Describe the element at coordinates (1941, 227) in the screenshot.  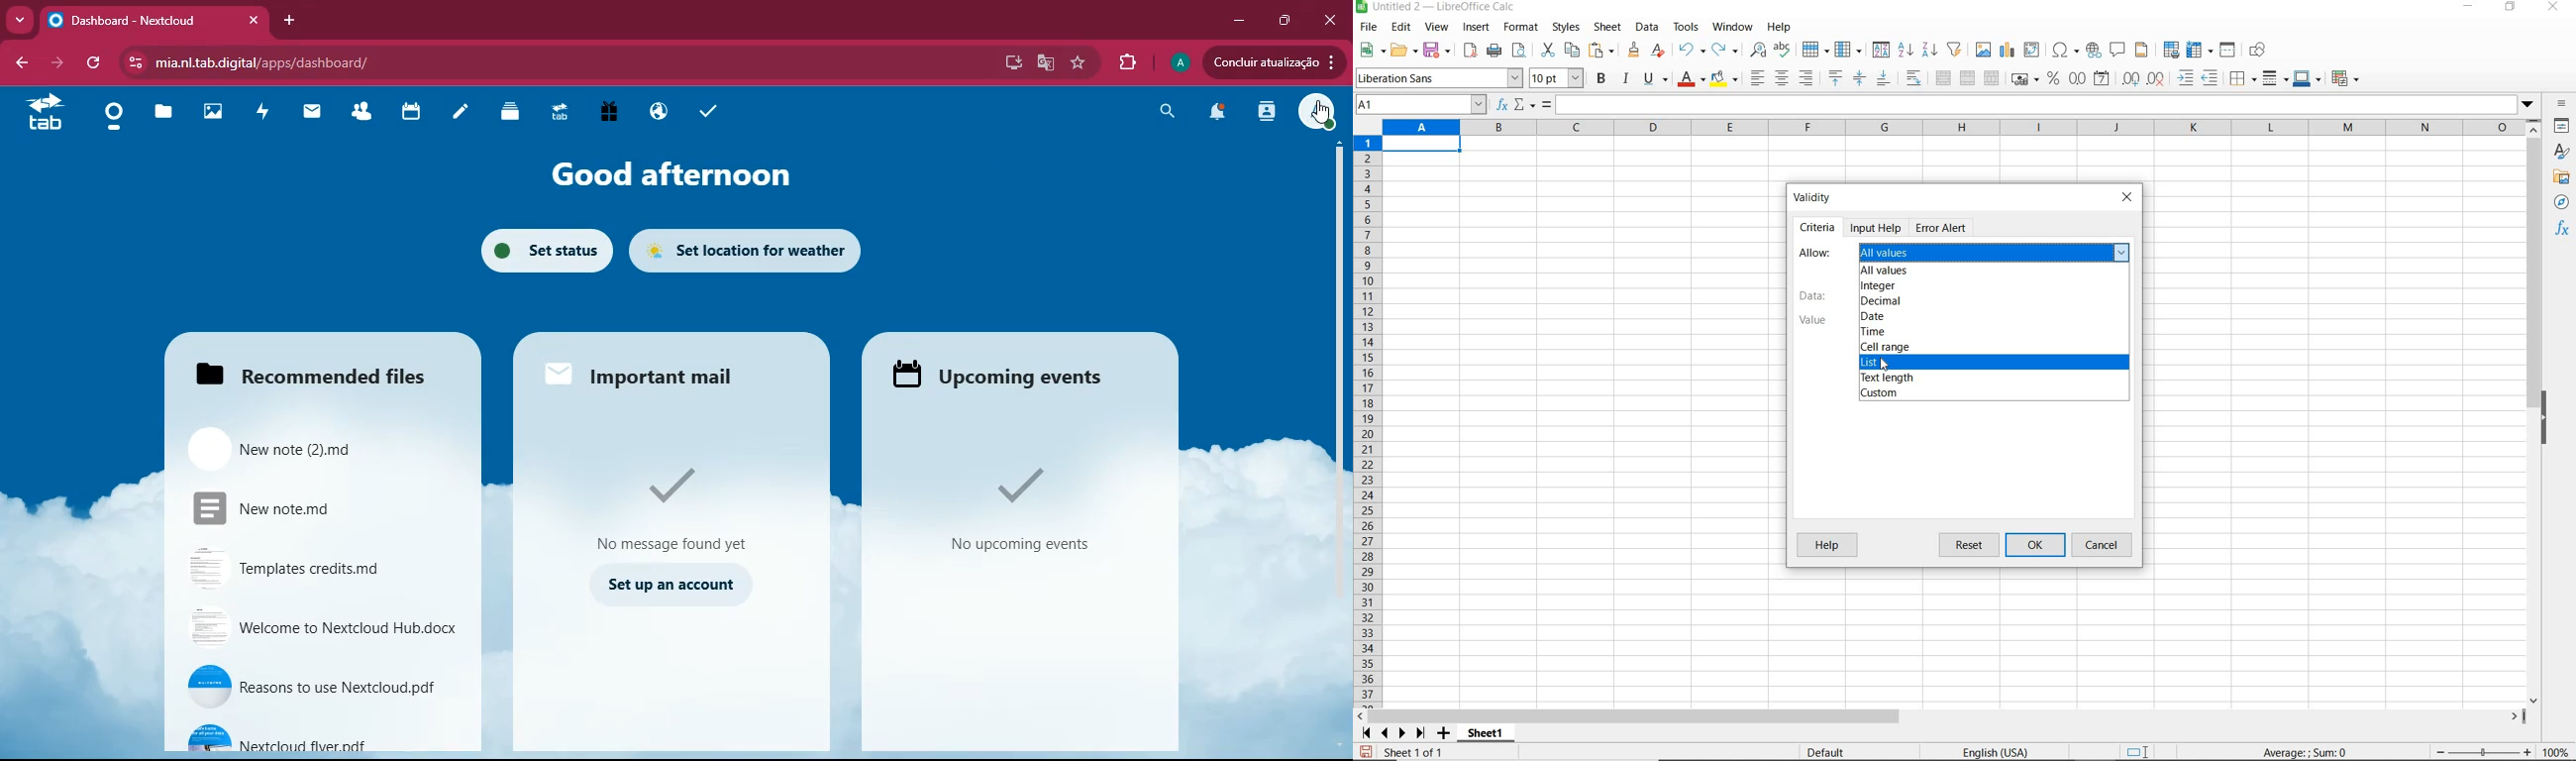
I see `error alert` at that location.